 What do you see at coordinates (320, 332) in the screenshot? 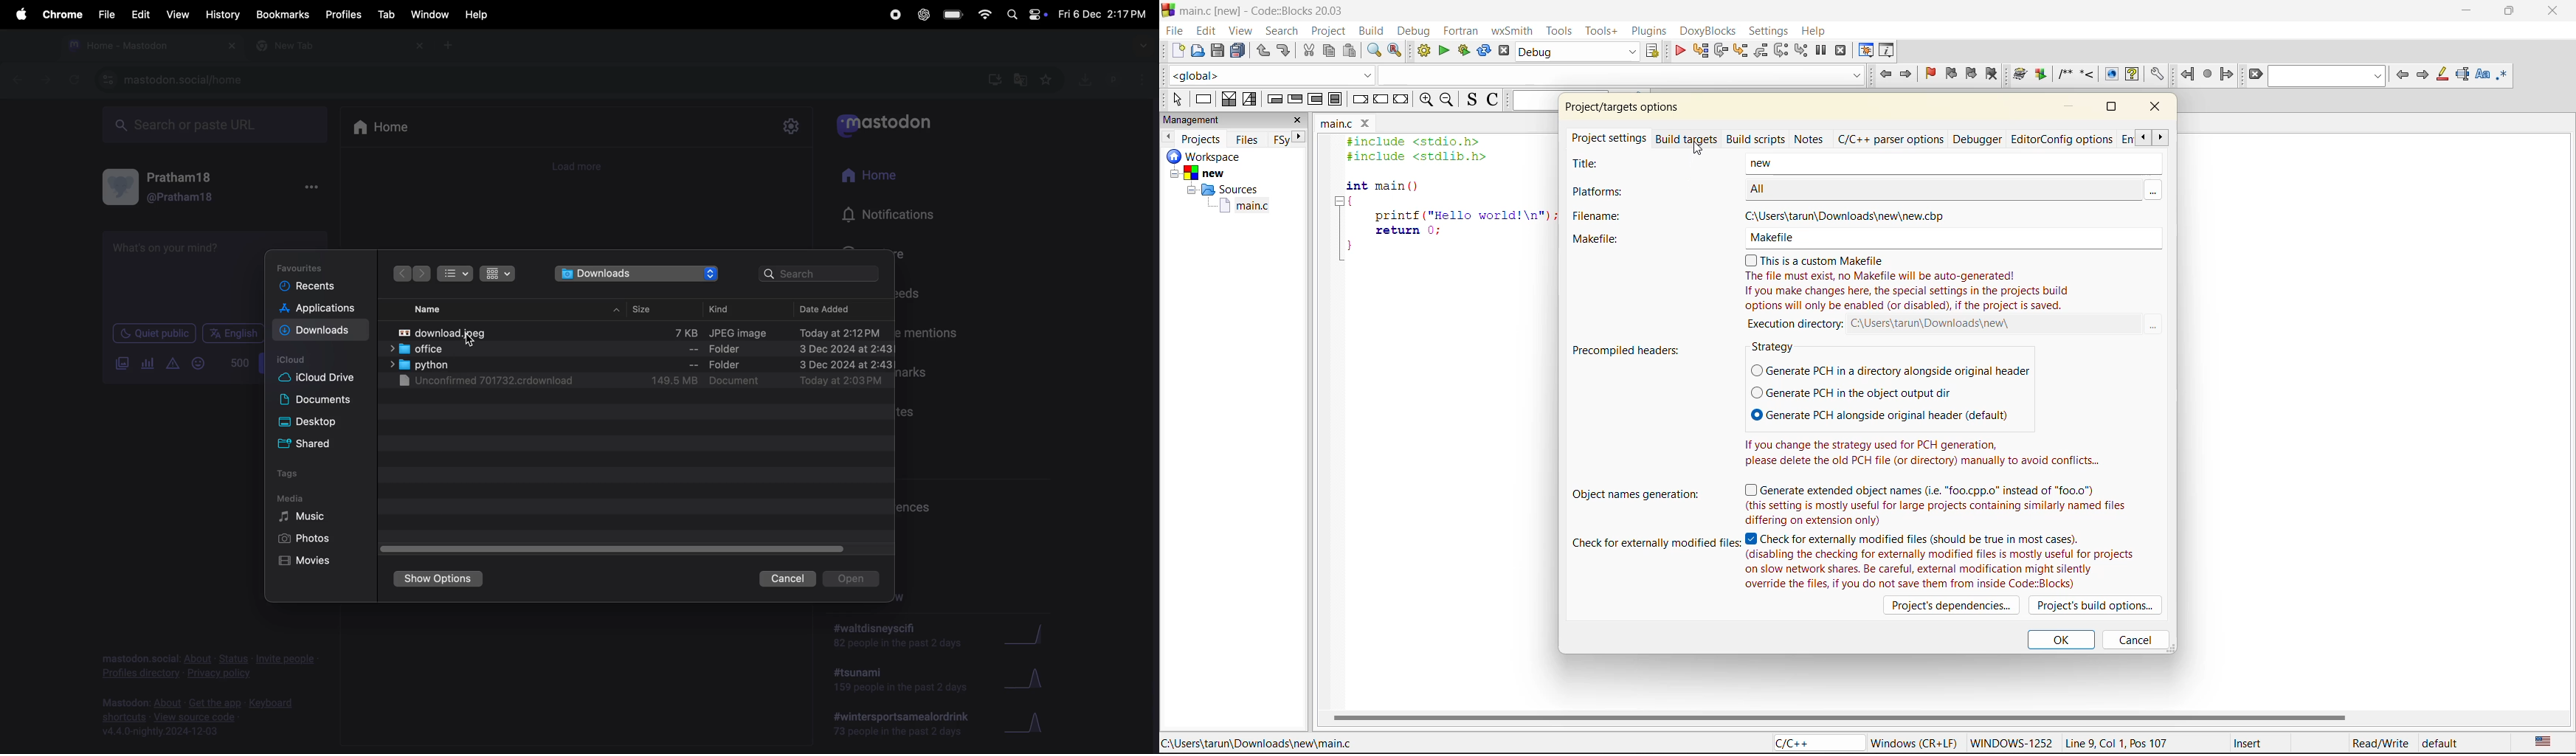
I see `download` at bounding box center [320, 332].